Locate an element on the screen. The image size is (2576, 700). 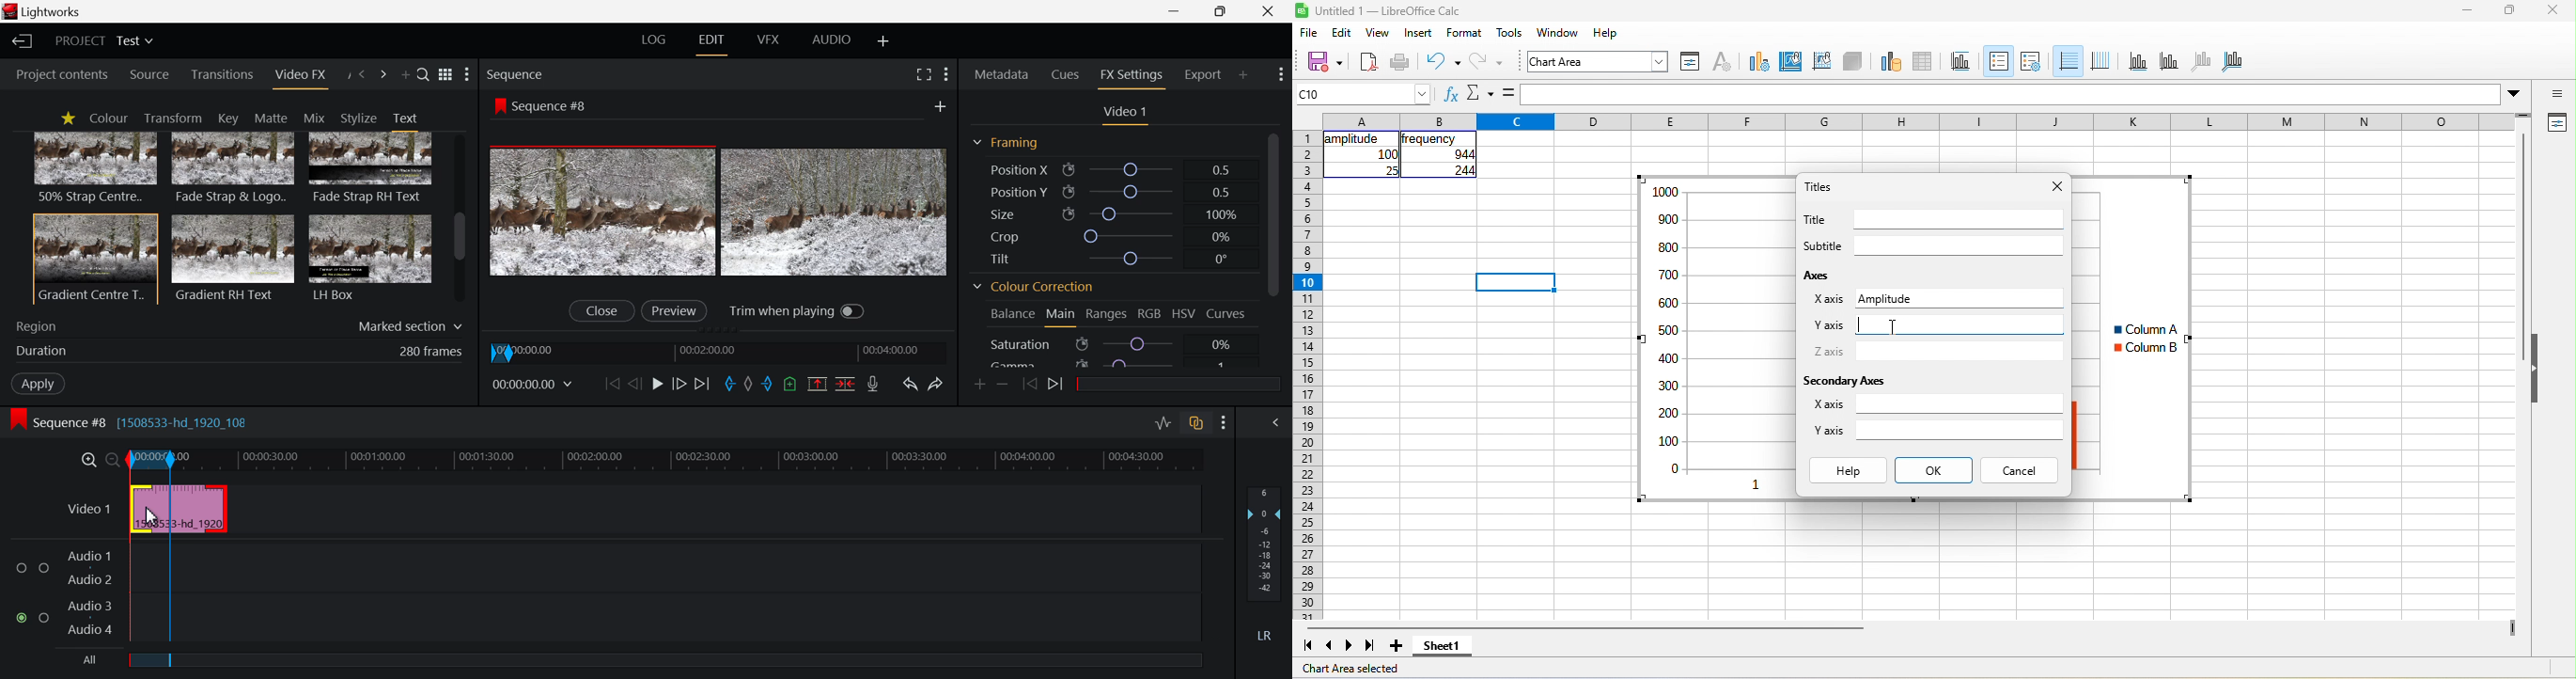
100 is located at coordinates (1387, 154).